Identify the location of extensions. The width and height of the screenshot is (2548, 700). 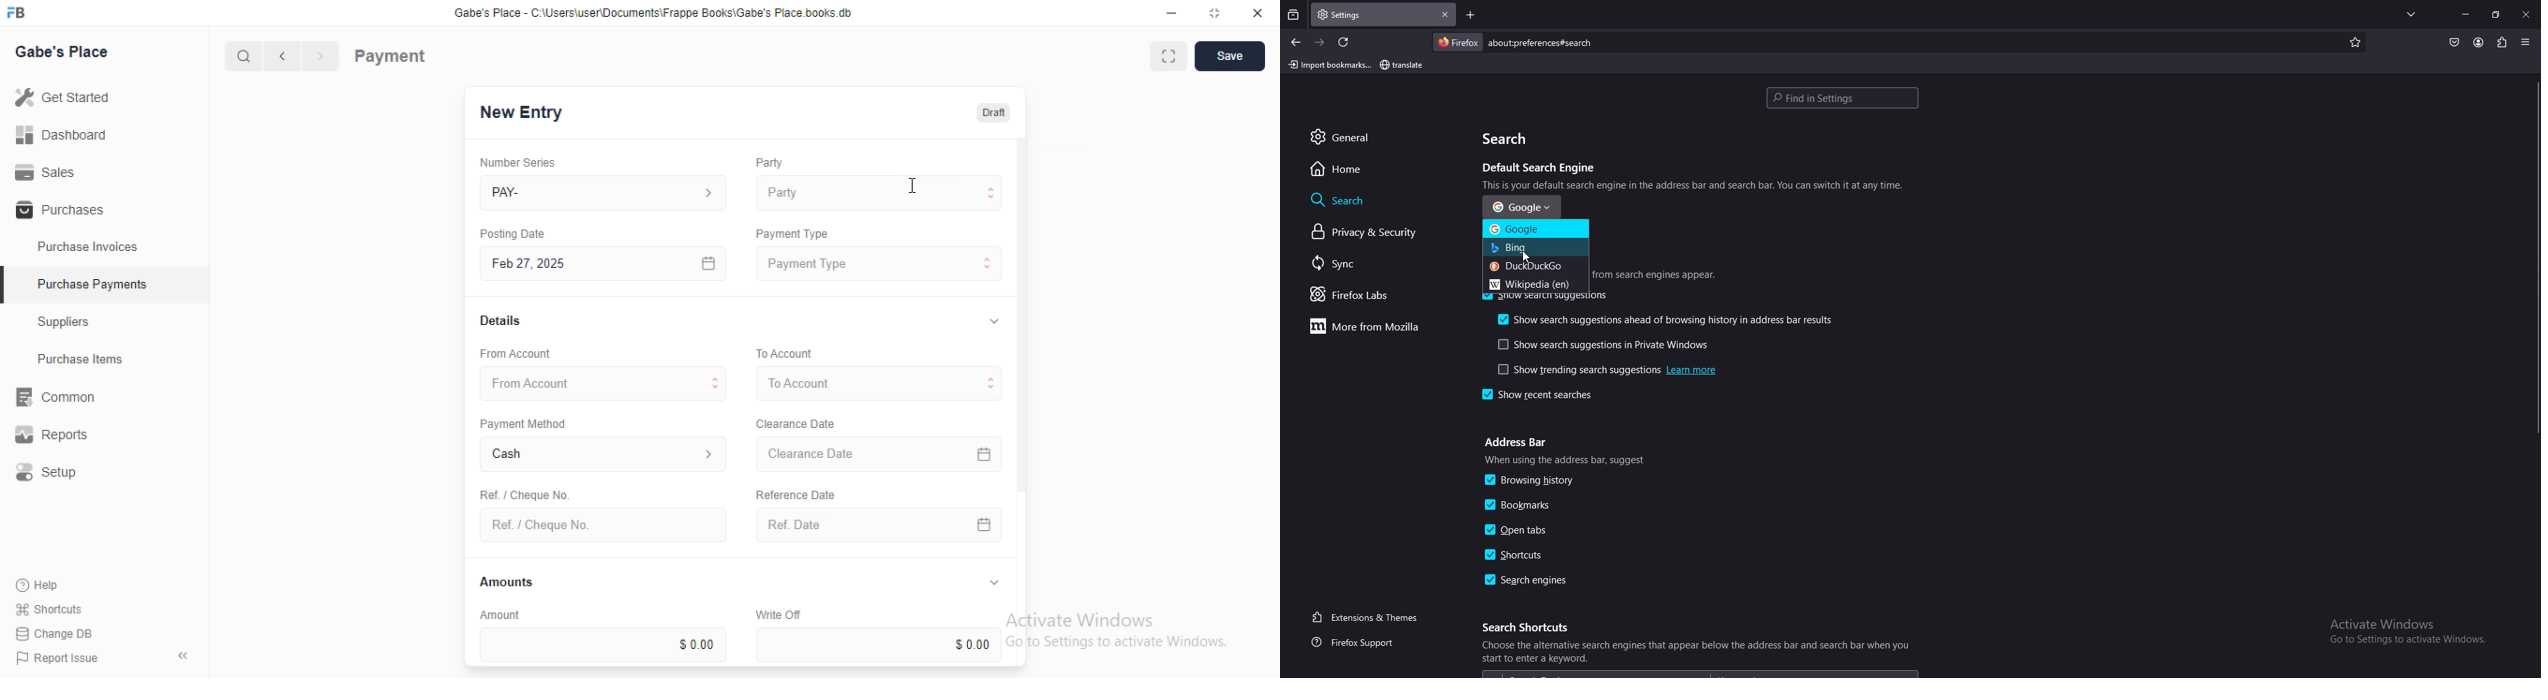
(2503, 43).